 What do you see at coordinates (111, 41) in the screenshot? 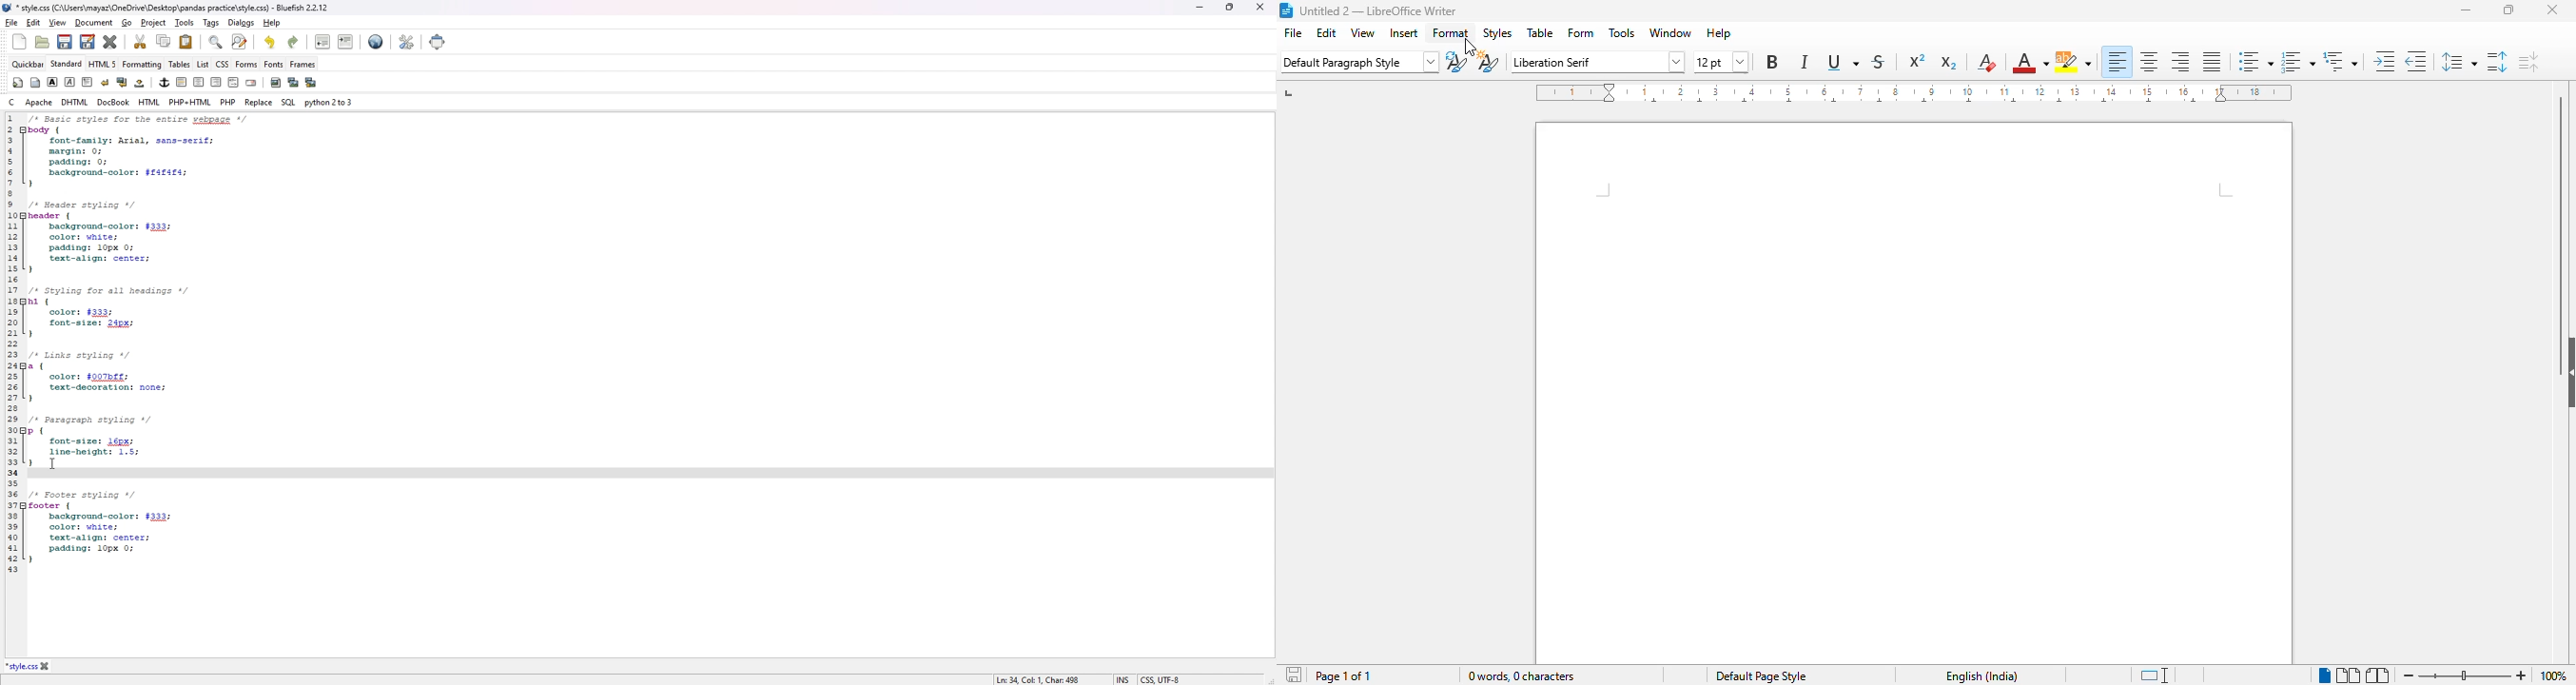
I see `close current file` at bounding box center [111, 41].